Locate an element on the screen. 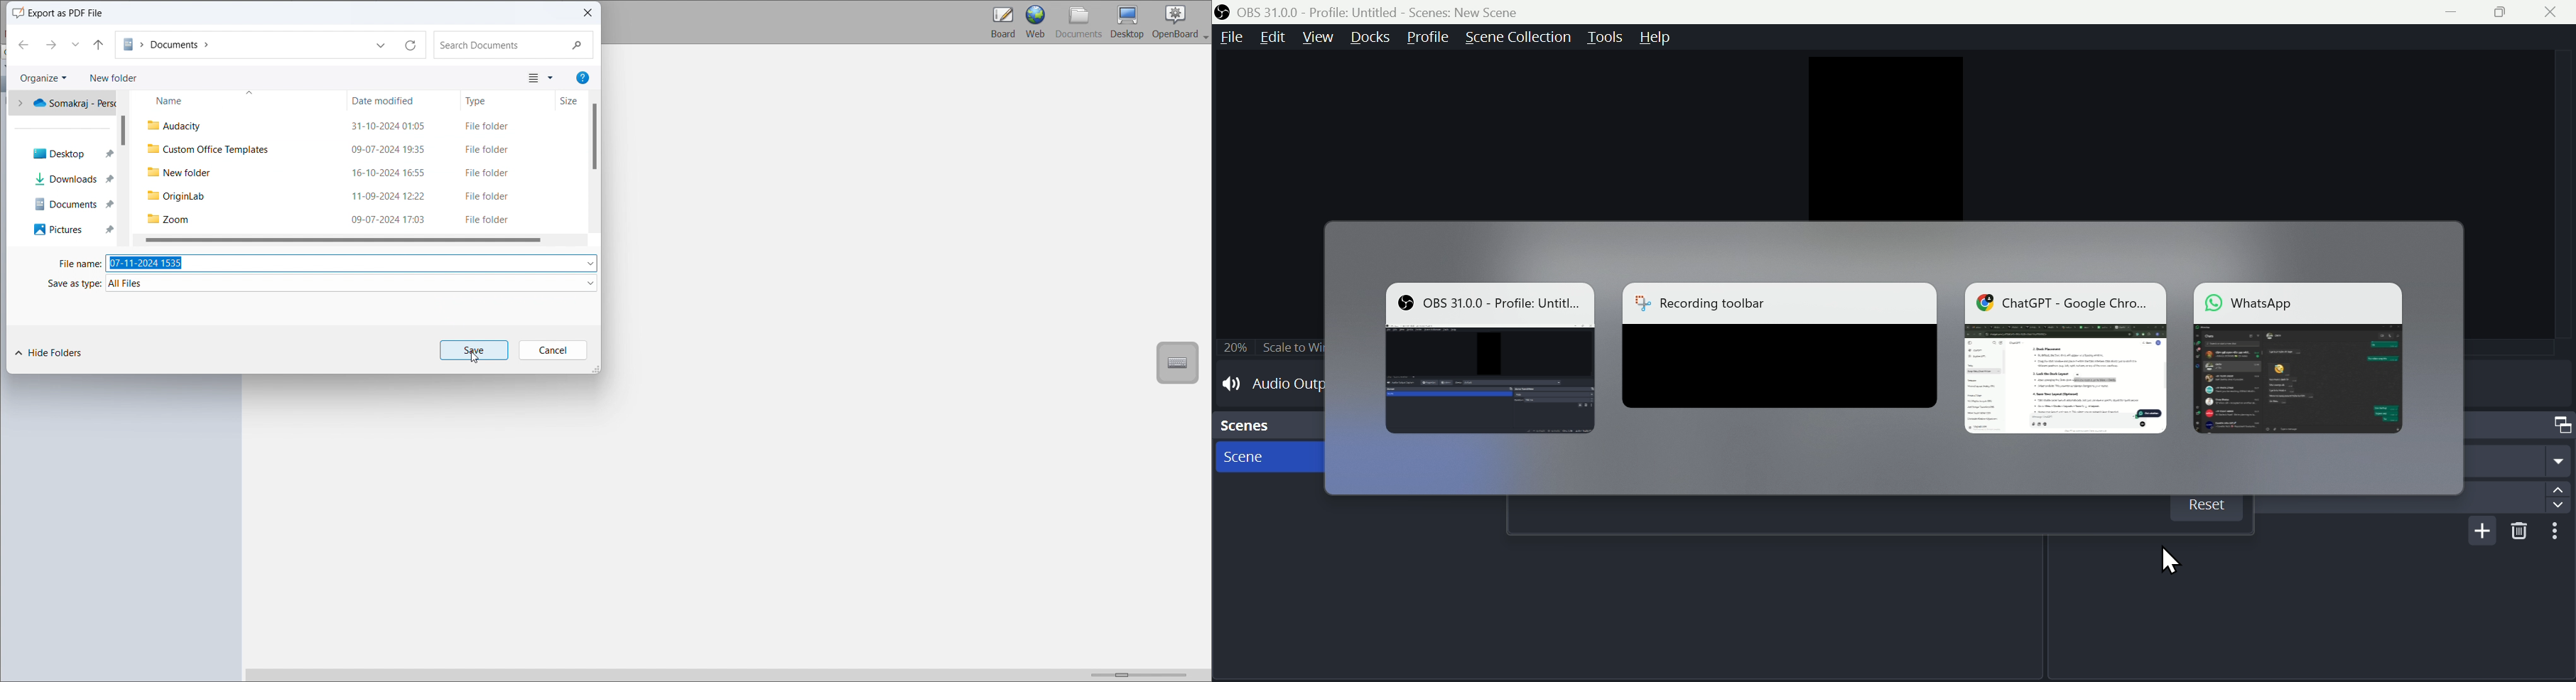  ChatGPT - Google Chro... is located at coordinates (2069, 357).